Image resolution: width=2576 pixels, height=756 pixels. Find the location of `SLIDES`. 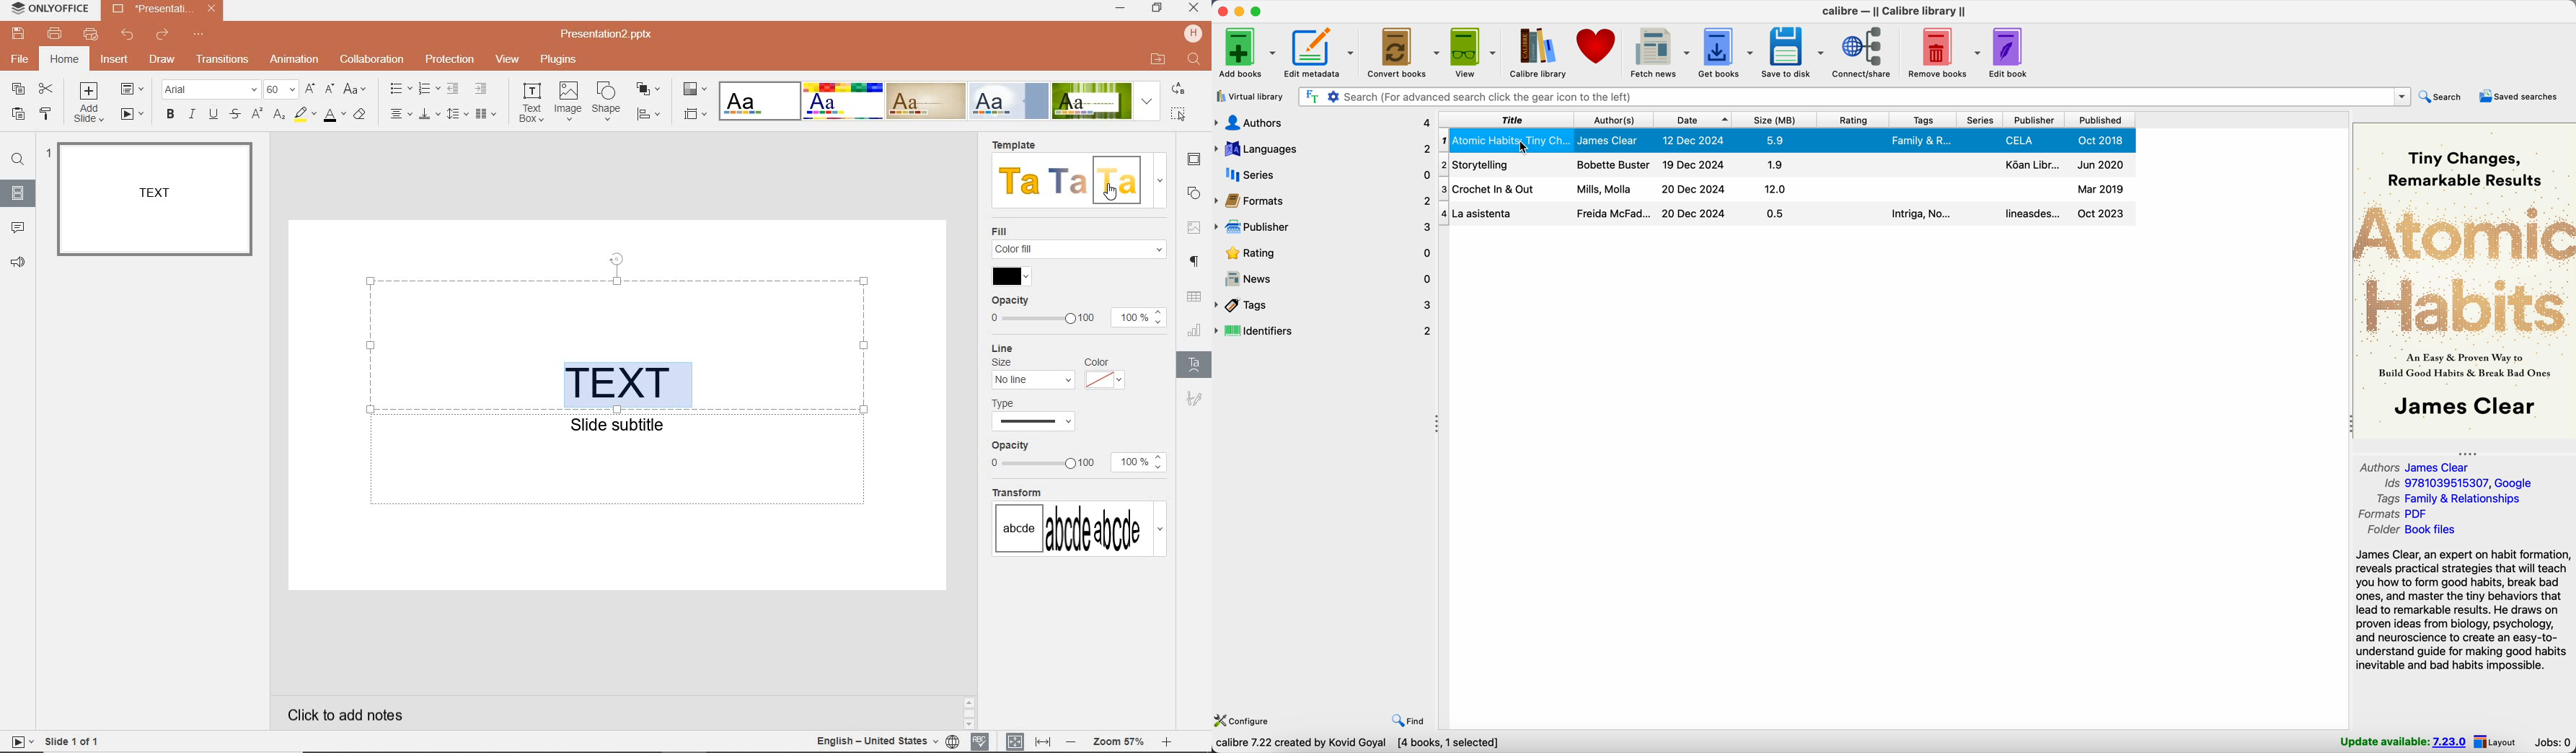

SLIDES is located at coordinates (20, 194).